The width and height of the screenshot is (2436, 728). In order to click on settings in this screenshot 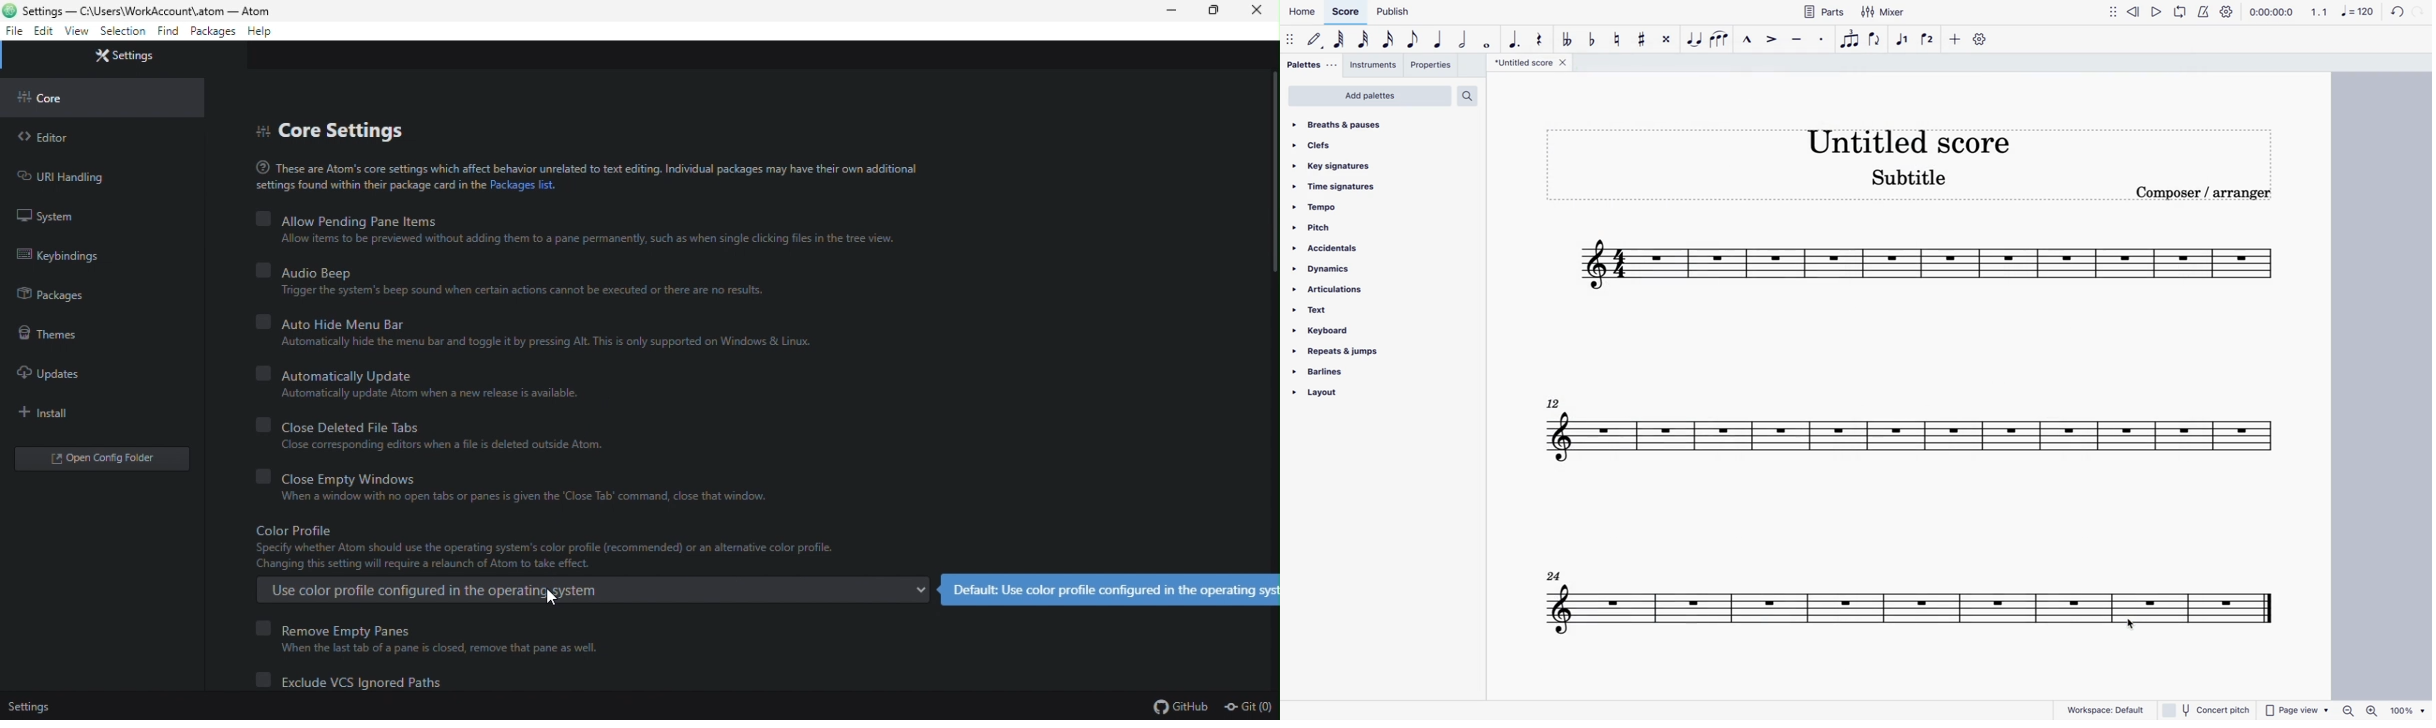, I will do `click(33, 707)`.